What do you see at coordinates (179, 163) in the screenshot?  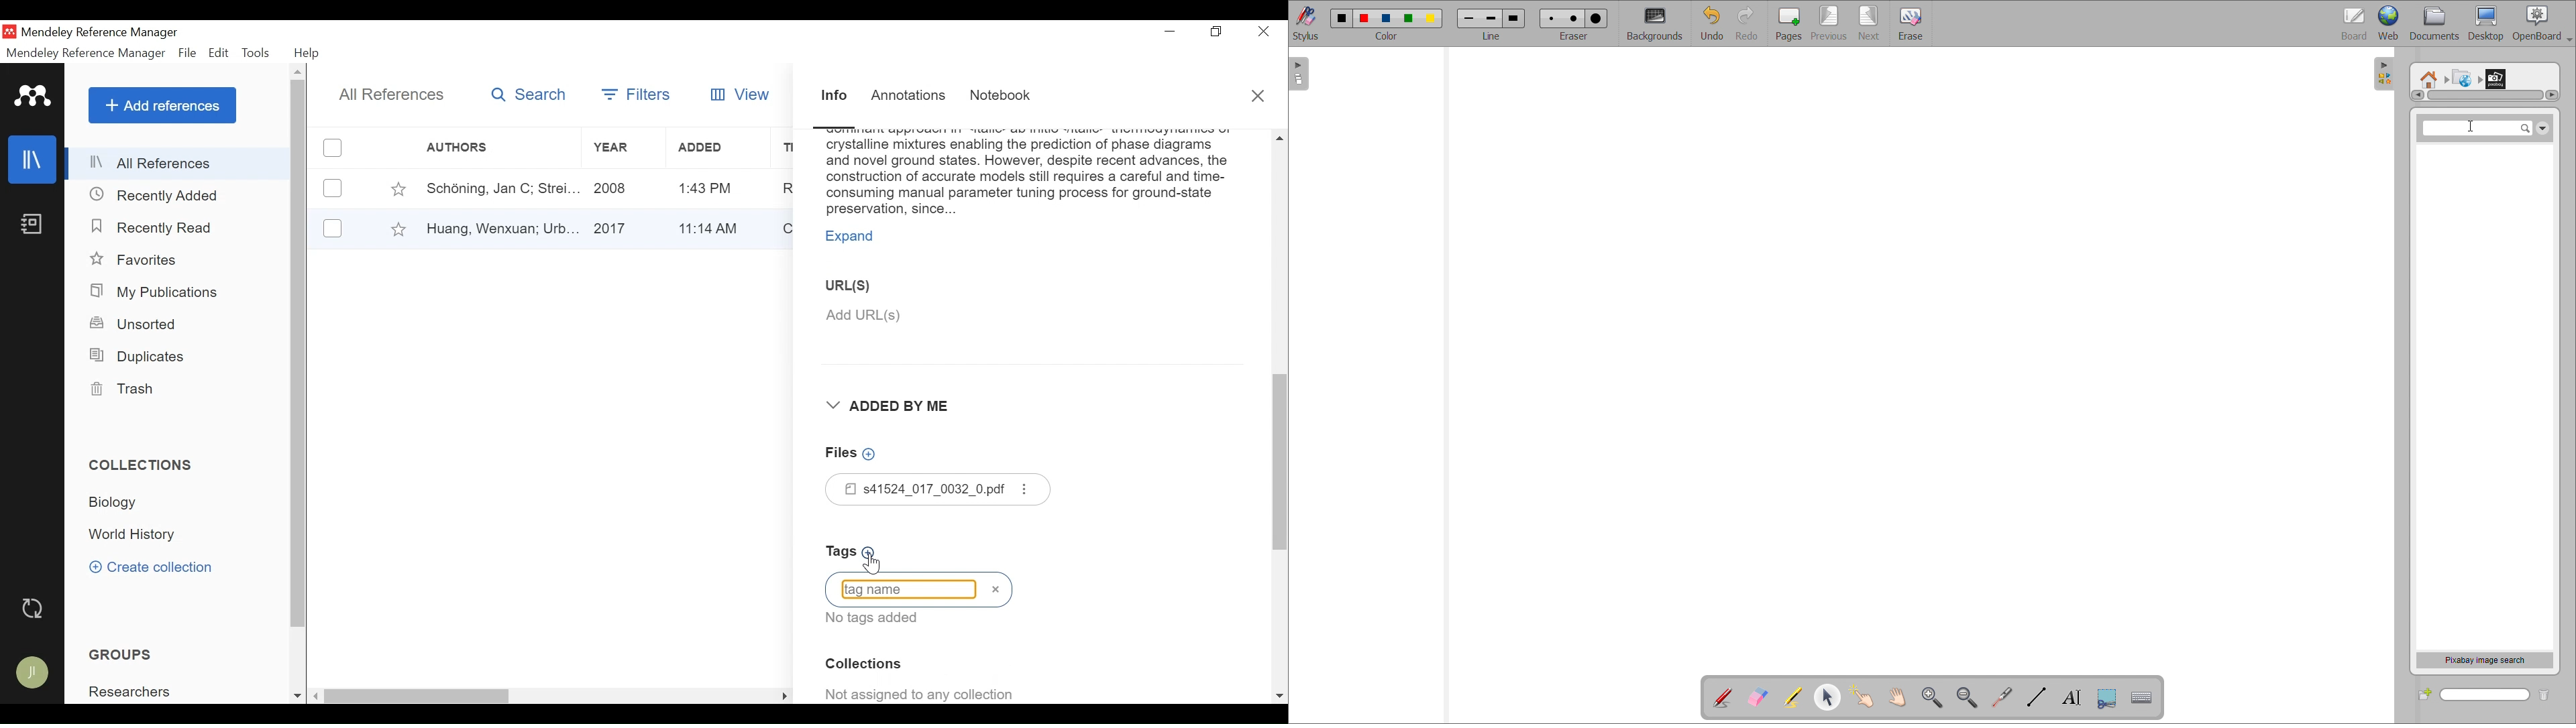 I see `All References` at bounding box center [179, 163].